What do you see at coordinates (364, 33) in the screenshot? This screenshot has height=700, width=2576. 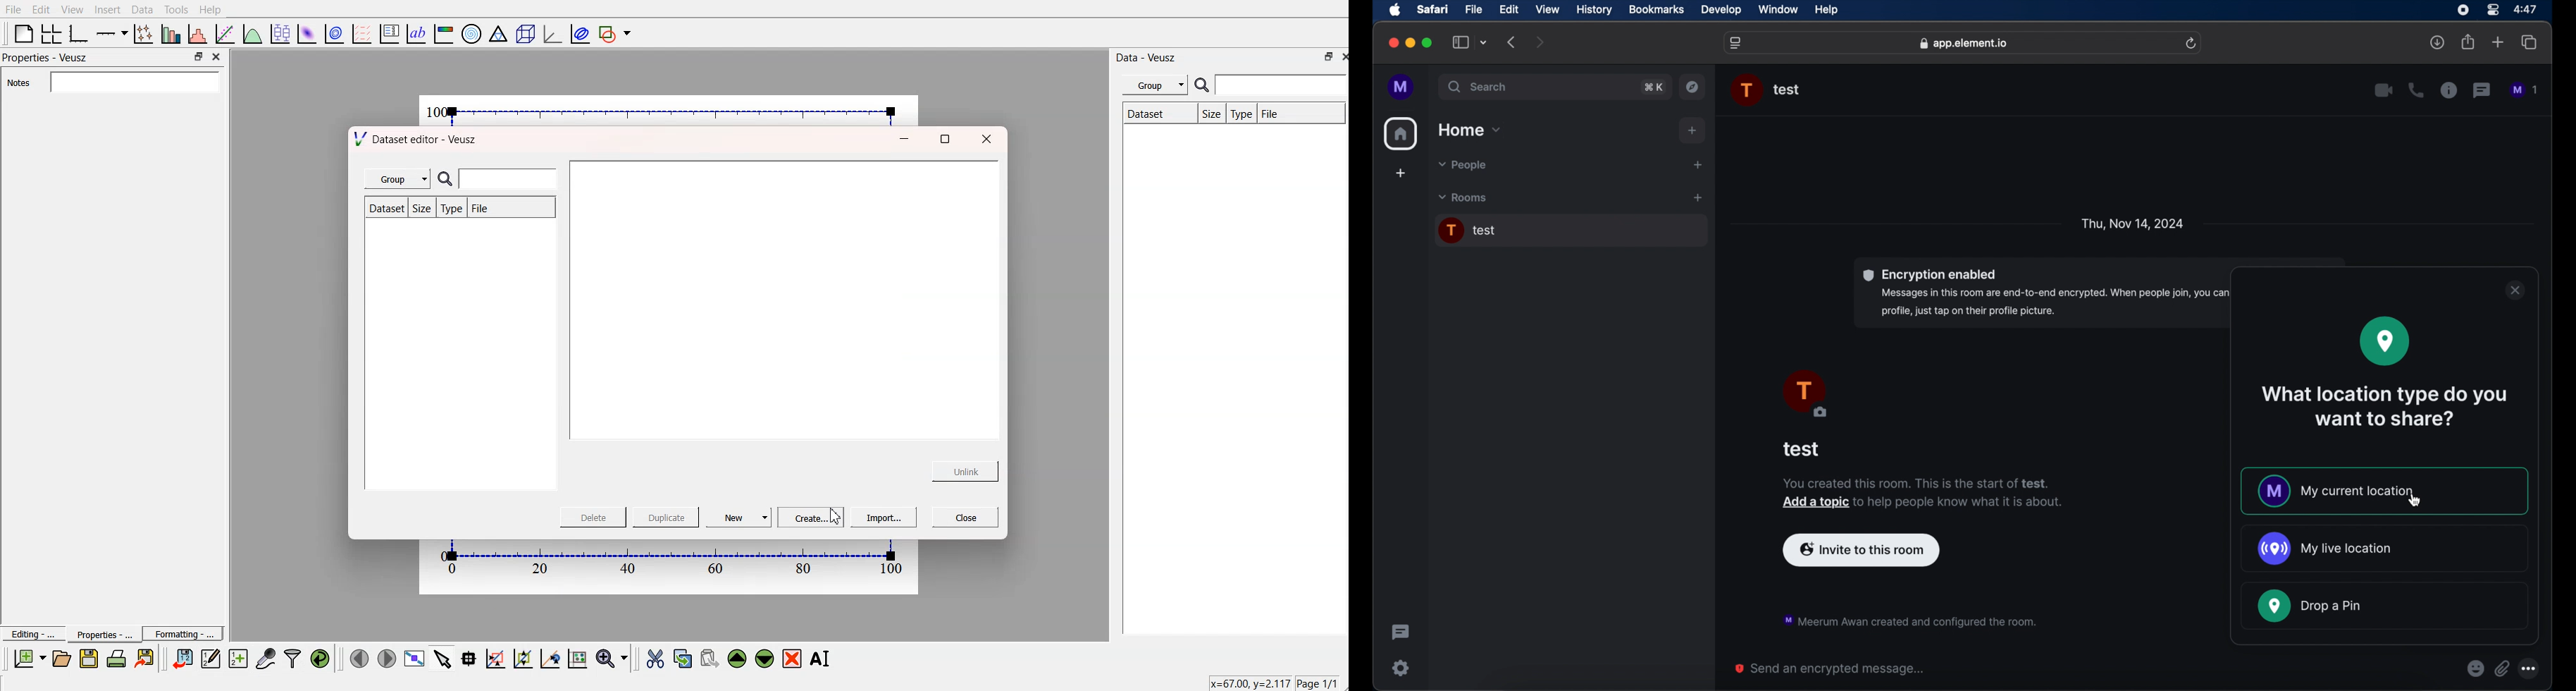 I see `plot a vector field` at bounding box center [364, 33].